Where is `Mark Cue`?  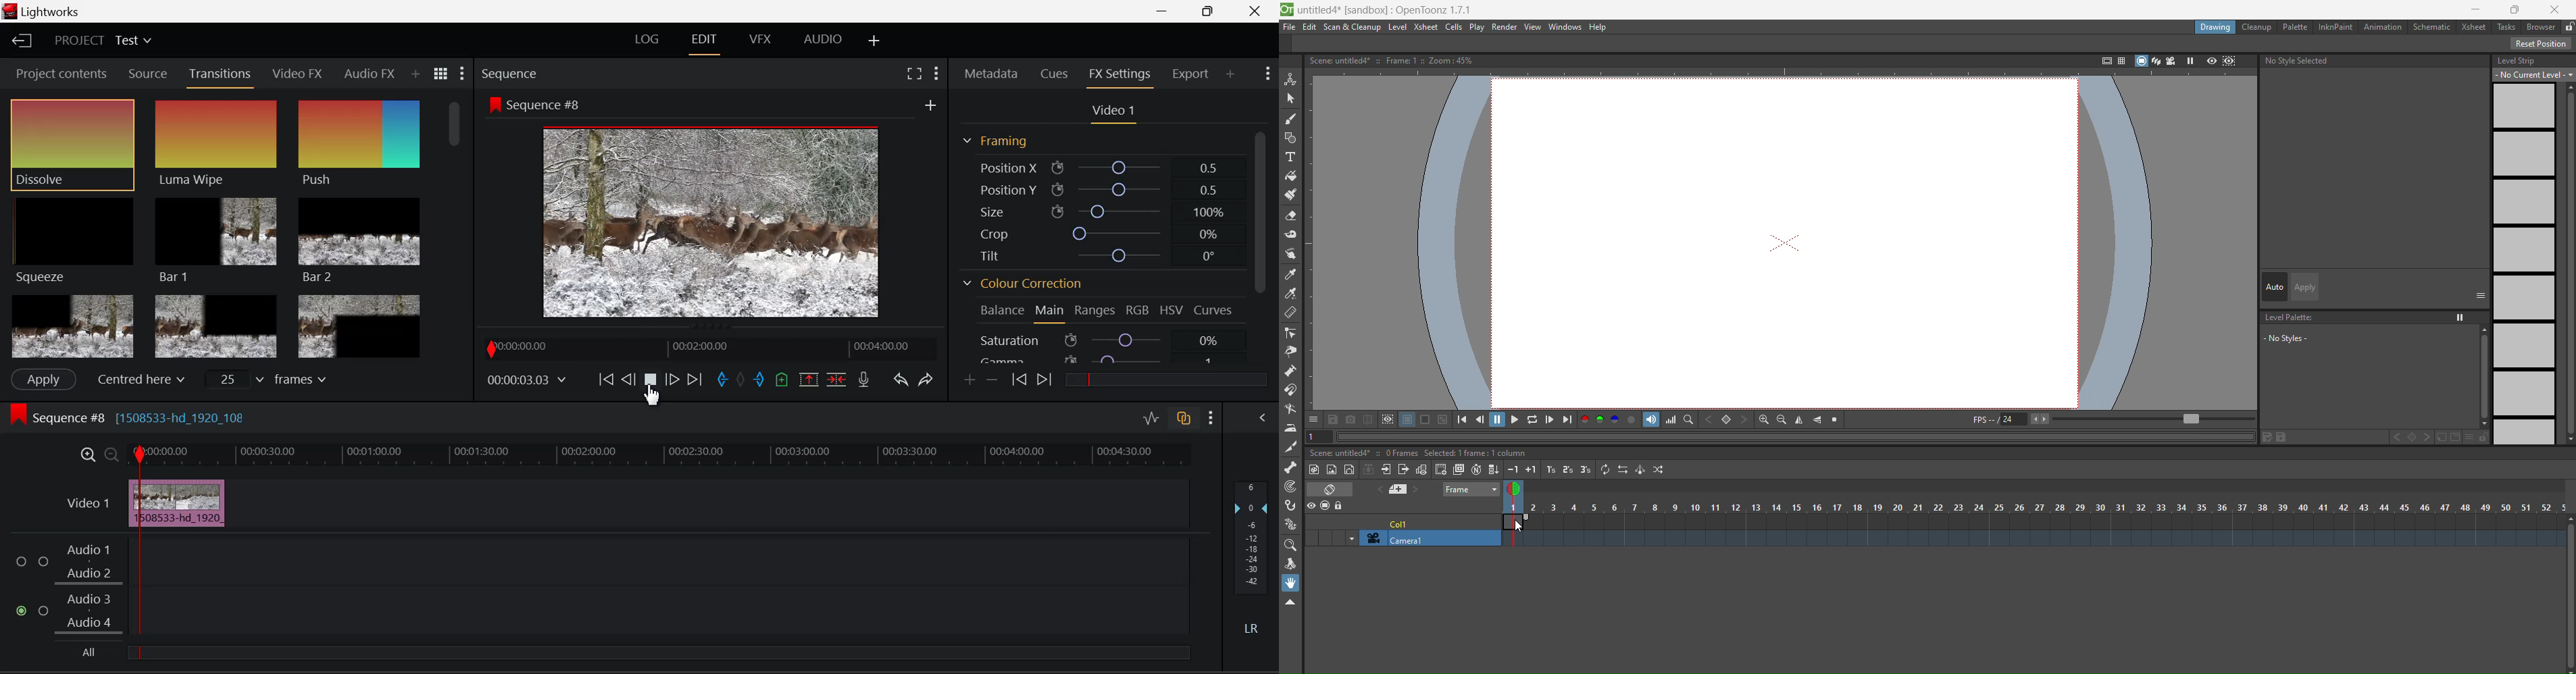 Mark Cue is located at coordinates (781, 380).